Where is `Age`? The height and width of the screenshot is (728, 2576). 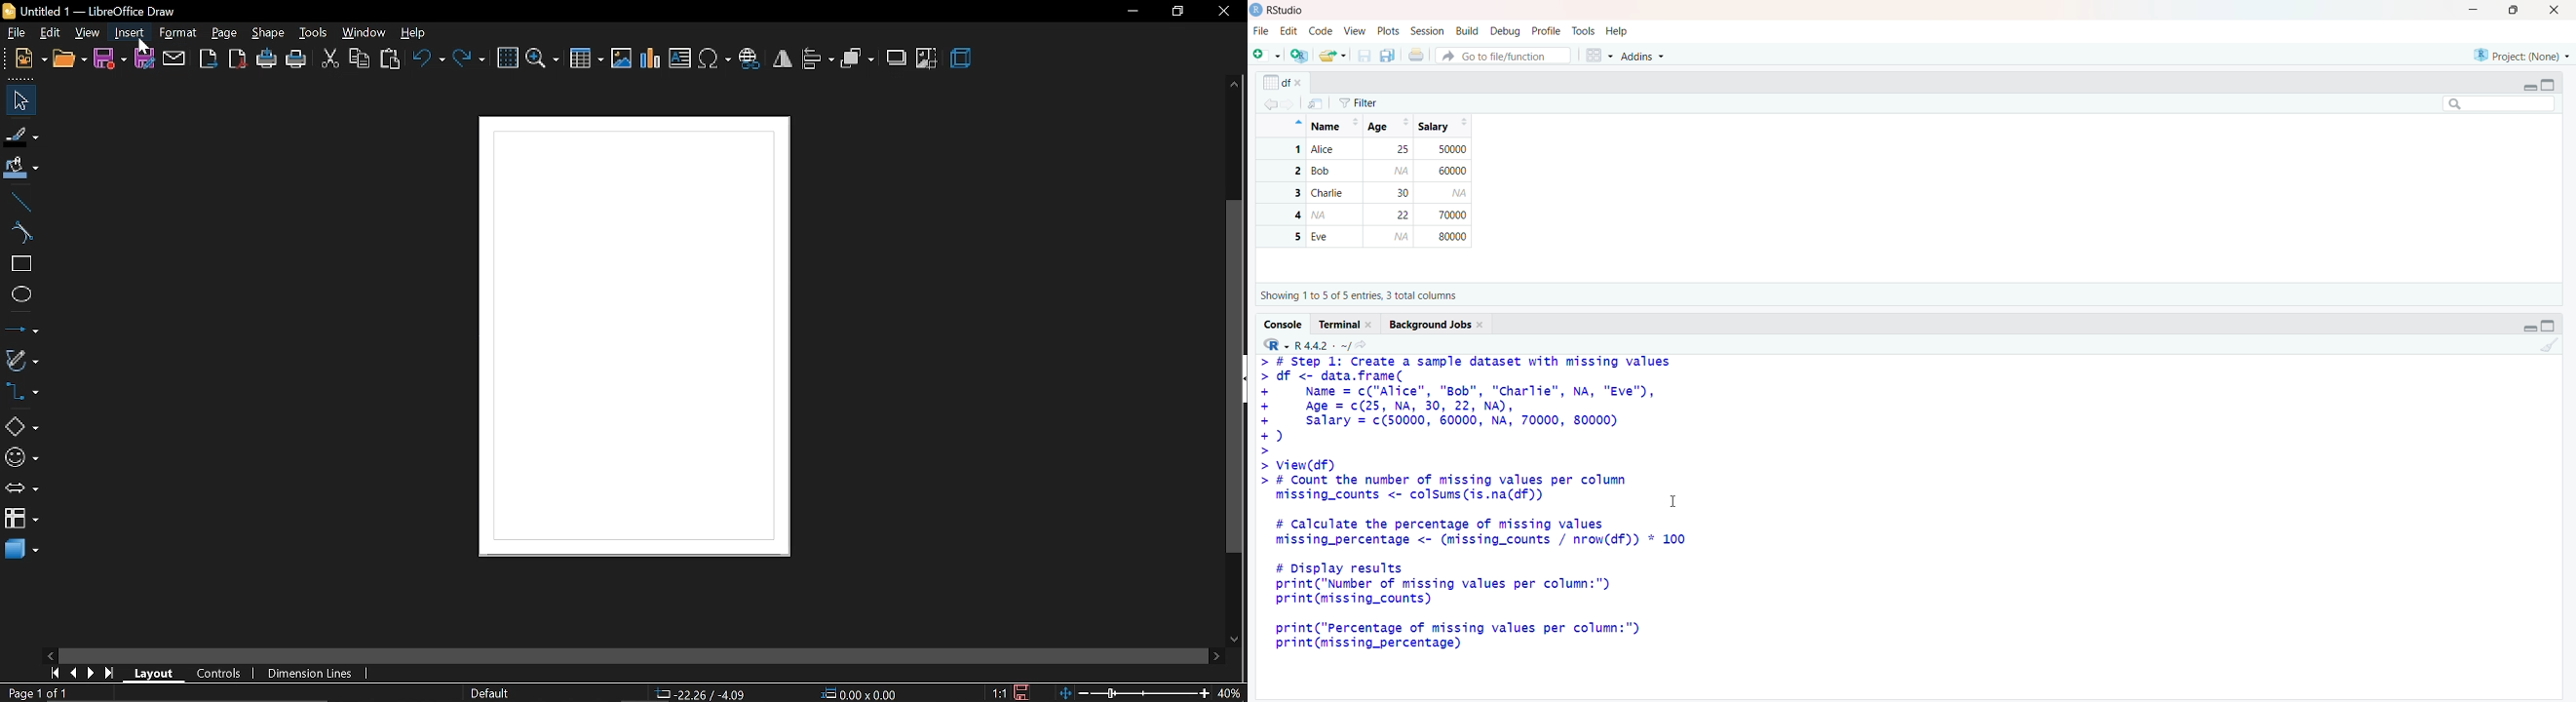
Age is located at coordinates (1388, 125).